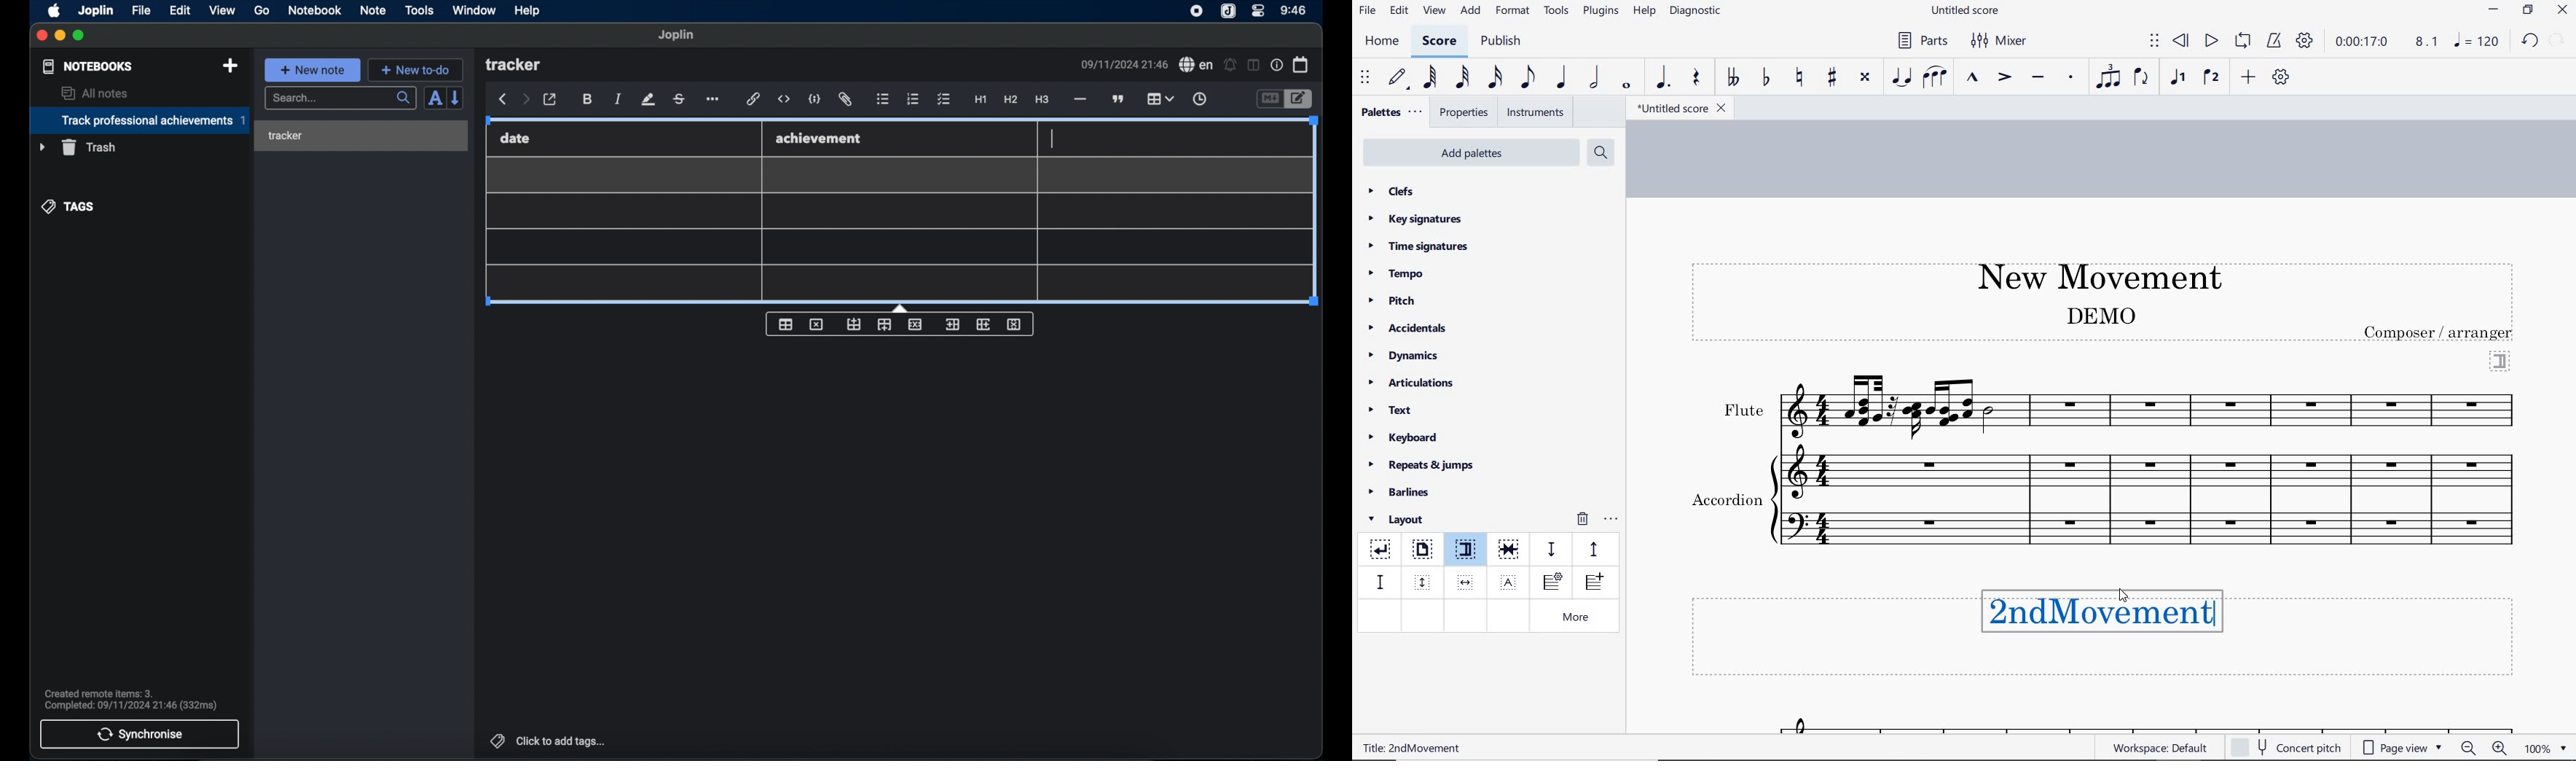 The width and height of the screenshot is (2576, 784). Describe the element at coordinates (1920, 41) in the screenshot. I see `Parts` at that location.